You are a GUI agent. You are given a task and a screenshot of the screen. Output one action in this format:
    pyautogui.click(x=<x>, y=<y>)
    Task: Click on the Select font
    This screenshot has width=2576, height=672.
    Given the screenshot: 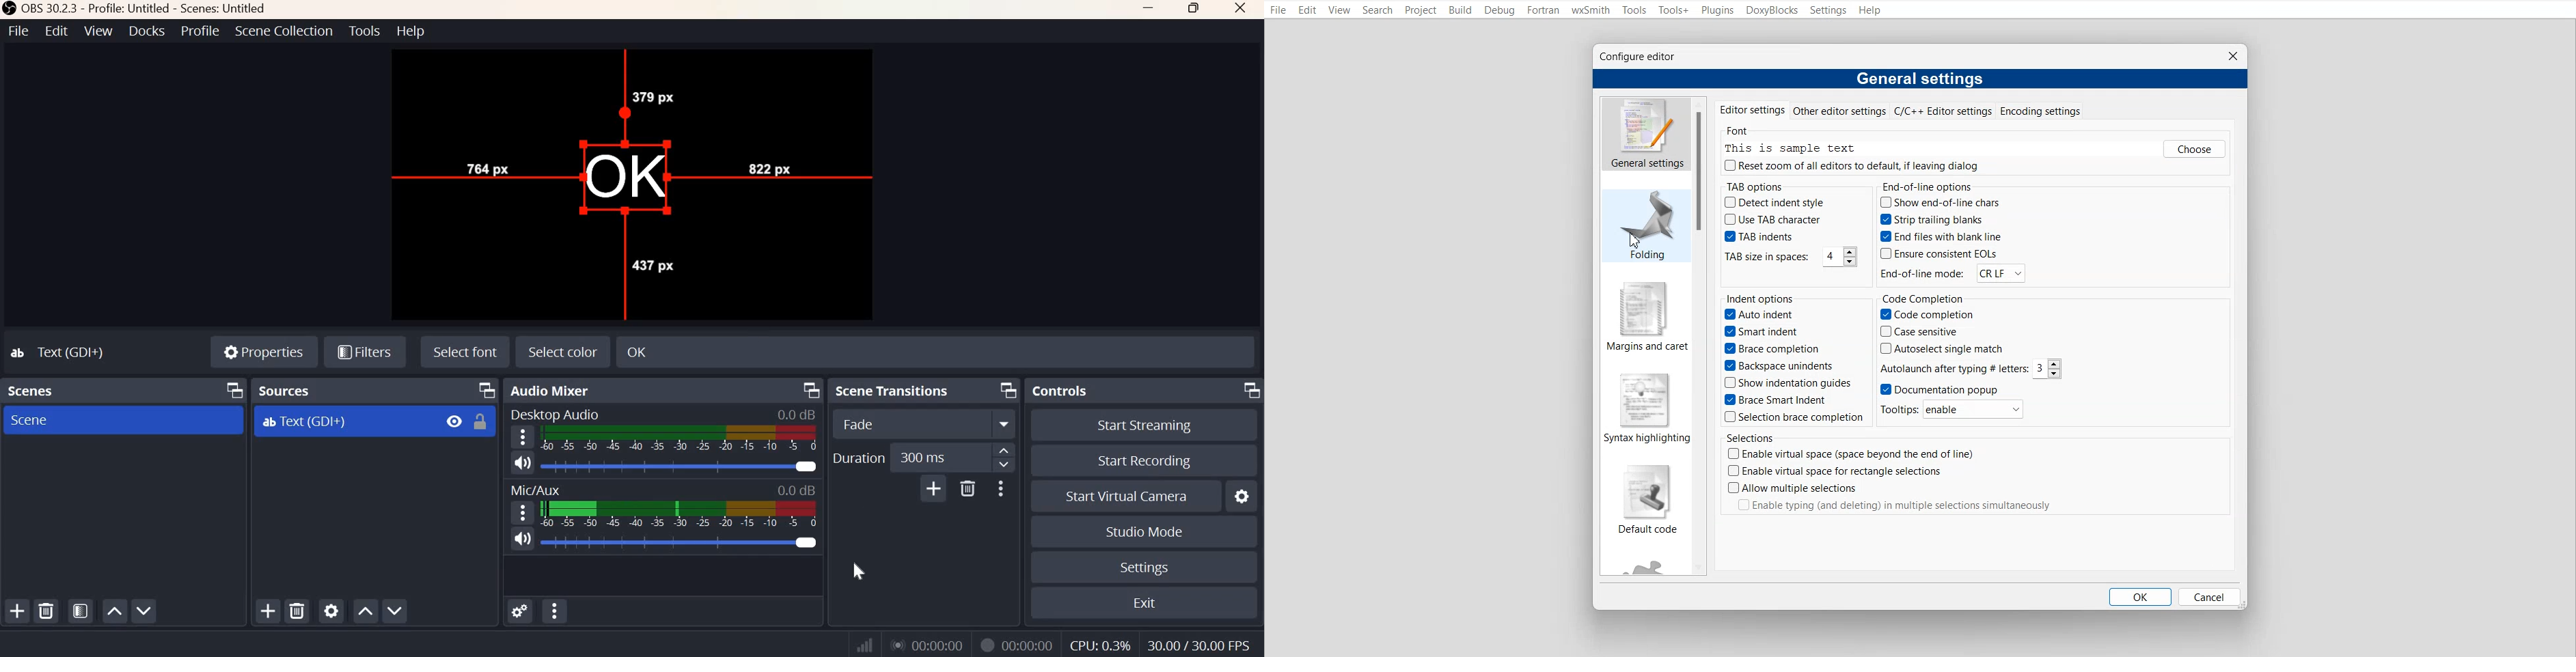 What is the action you would take?
    pyautogui.click(x=466, y=351)
    